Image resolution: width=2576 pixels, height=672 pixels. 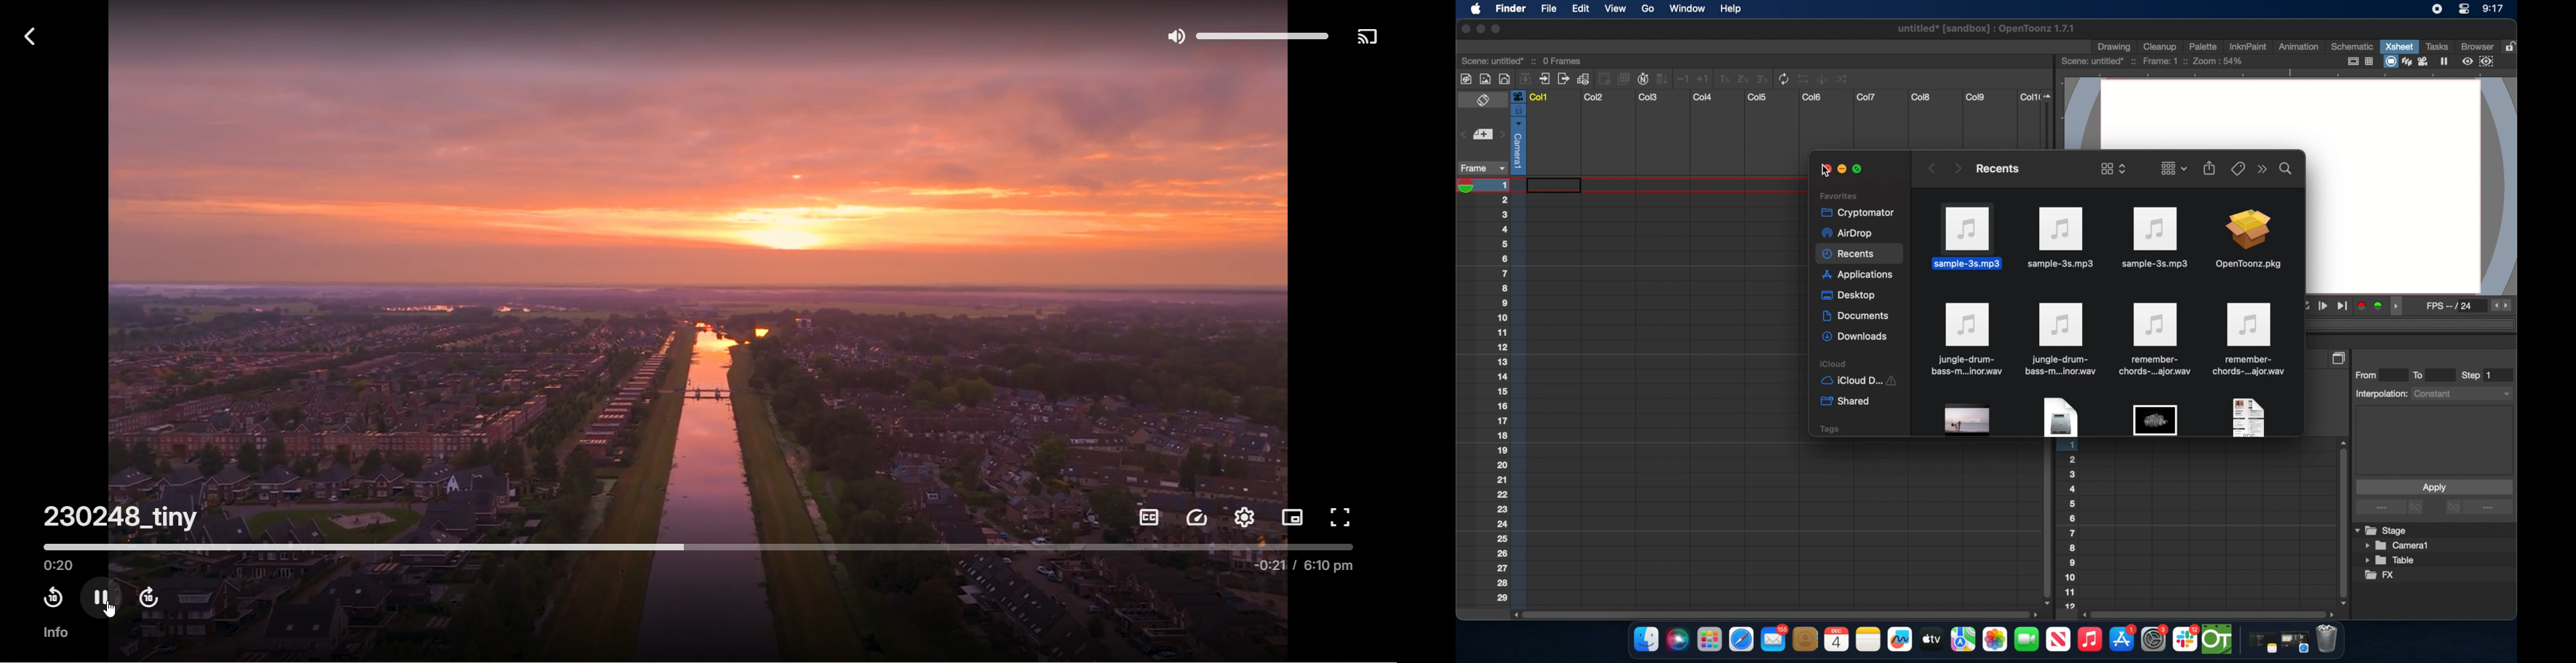 What do you see at coordinates (1840, 169) in the screenshot?
I see `minimize` at bounding box center [1840, 169].